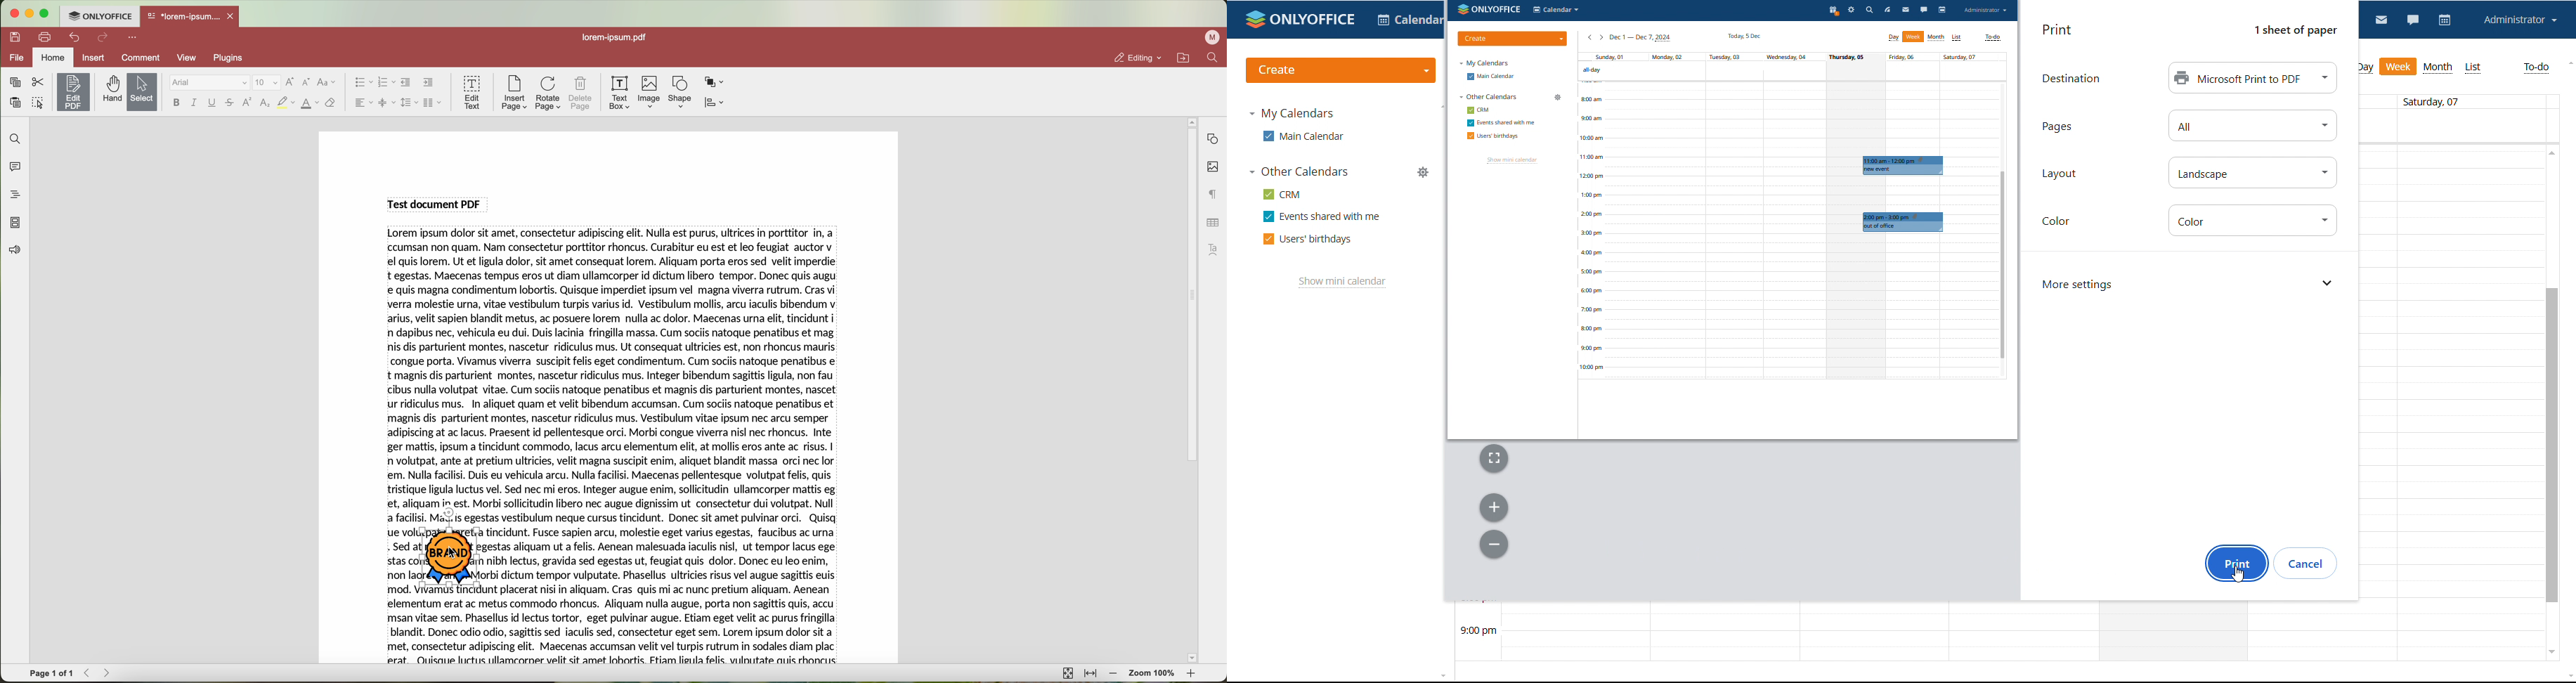  I want to click on find, so click(13, 138).